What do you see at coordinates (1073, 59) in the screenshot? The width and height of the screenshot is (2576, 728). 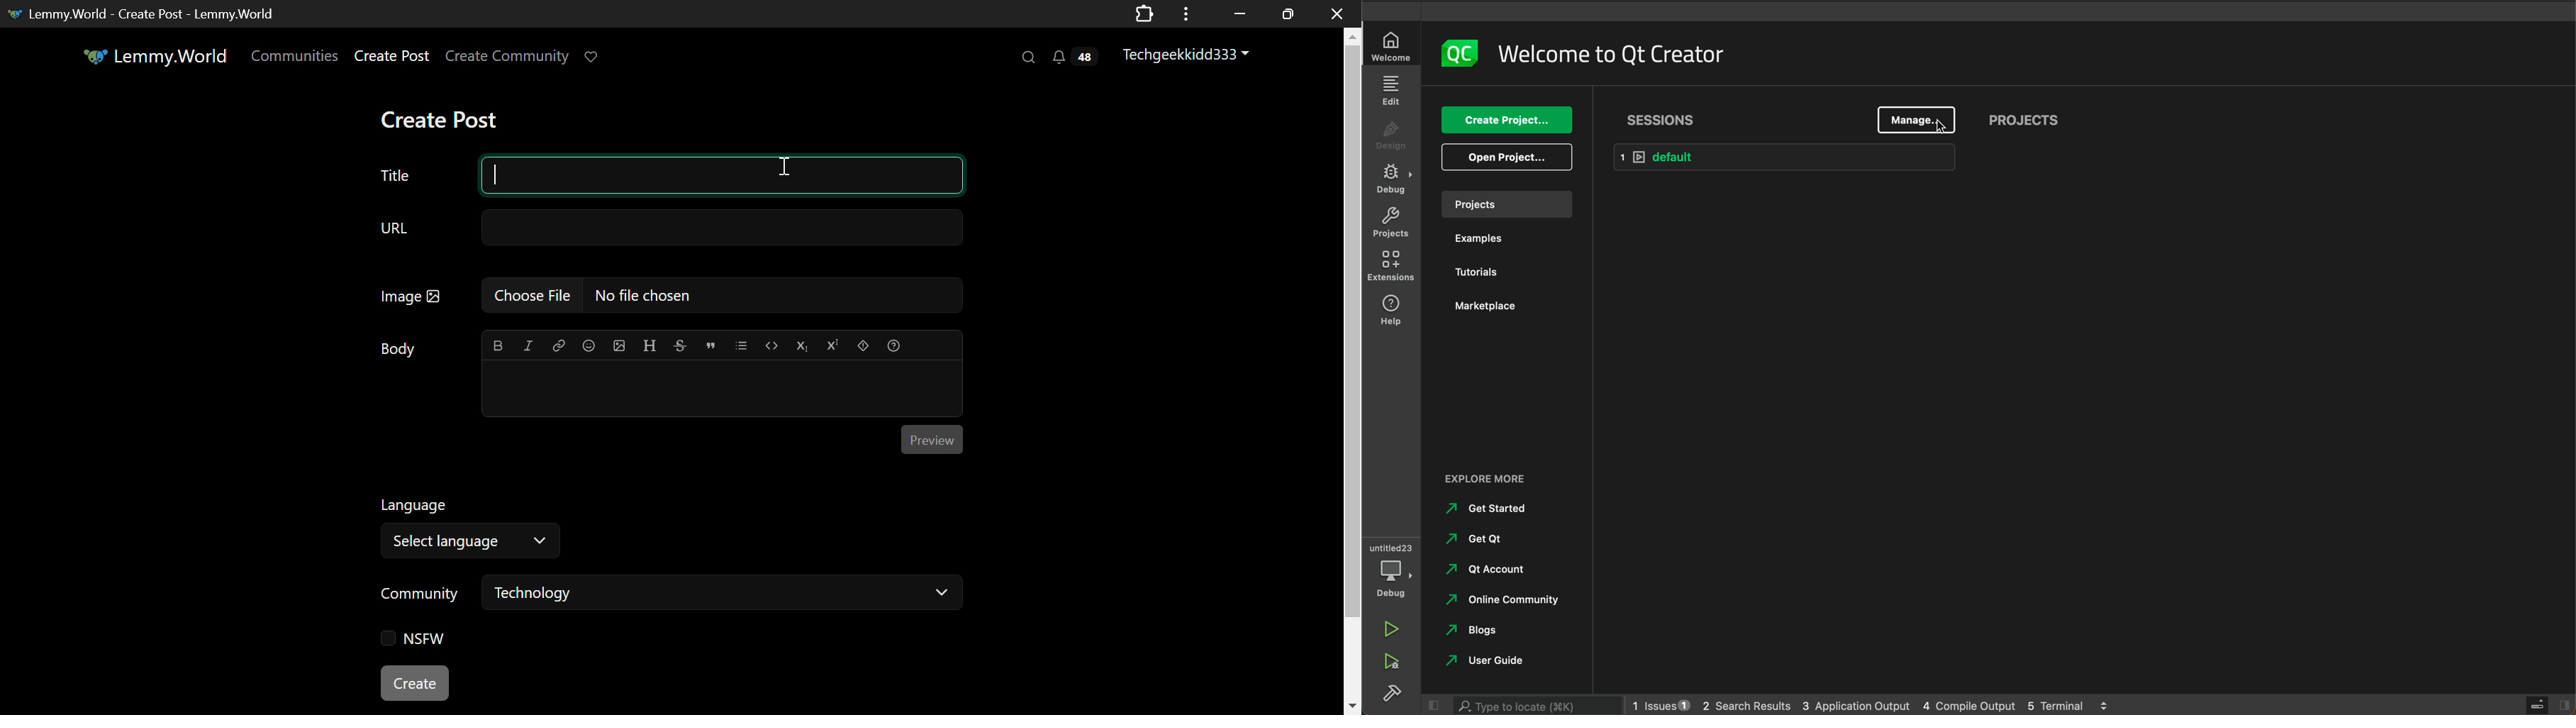 I see `Notifications ` at bounding box center [1073, 59].